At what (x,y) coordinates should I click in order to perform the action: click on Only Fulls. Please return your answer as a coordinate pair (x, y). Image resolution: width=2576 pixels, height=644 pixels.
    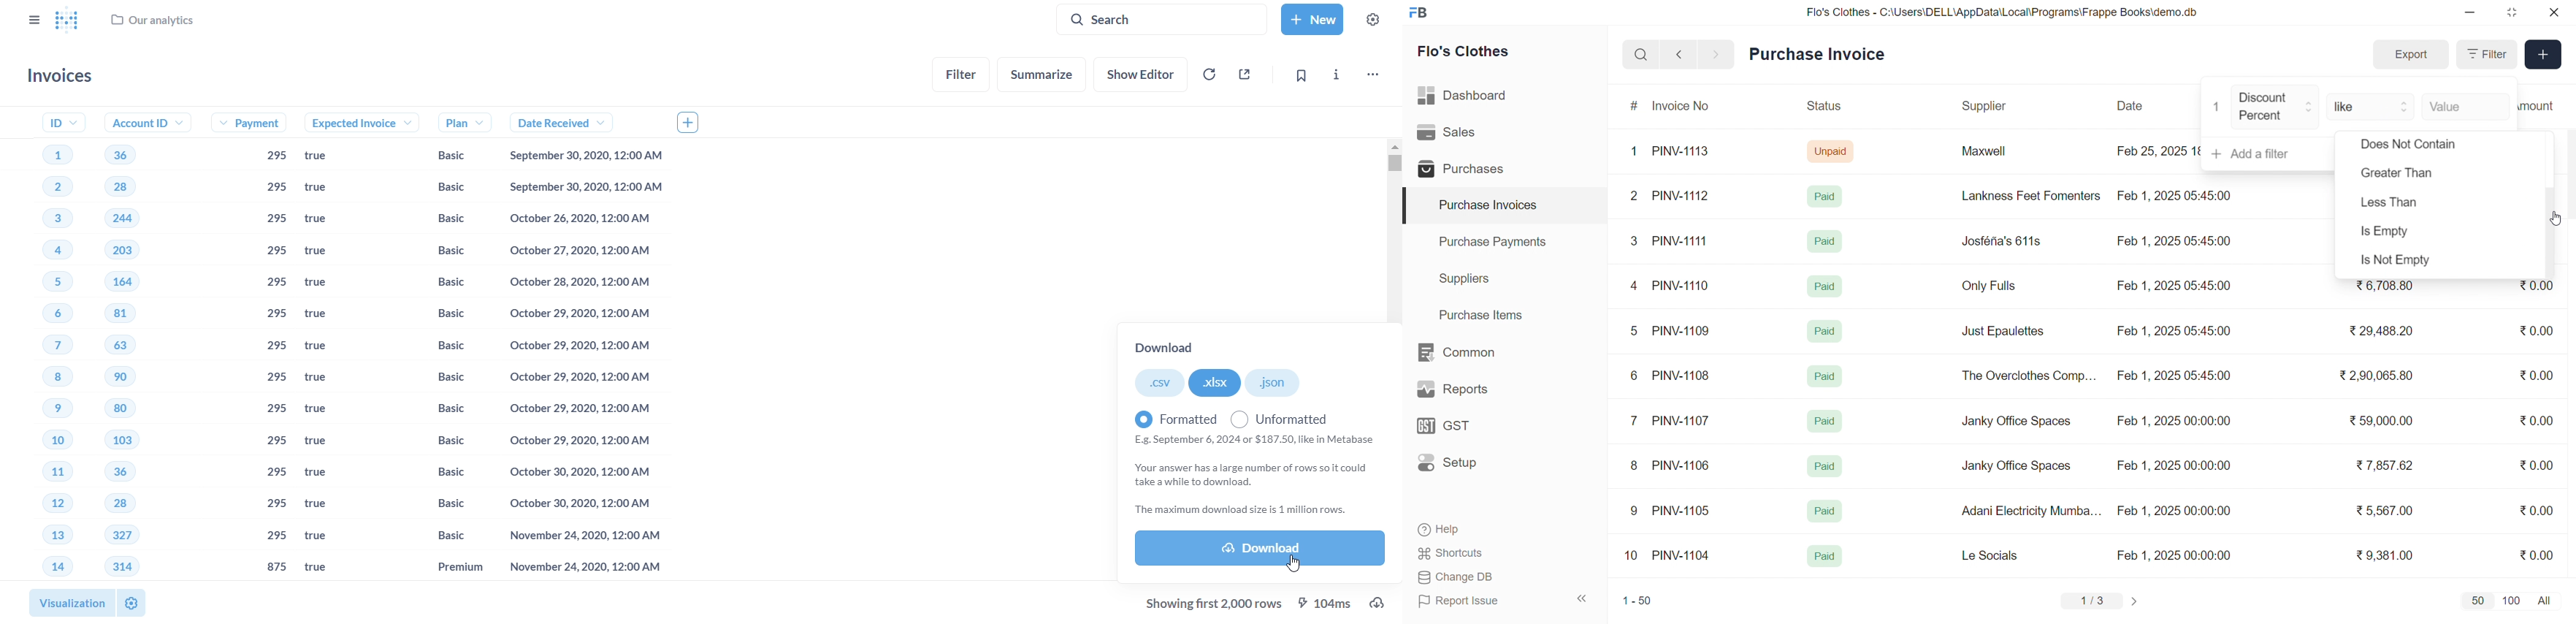
    Looking at the image, I should click on (1994, 289).